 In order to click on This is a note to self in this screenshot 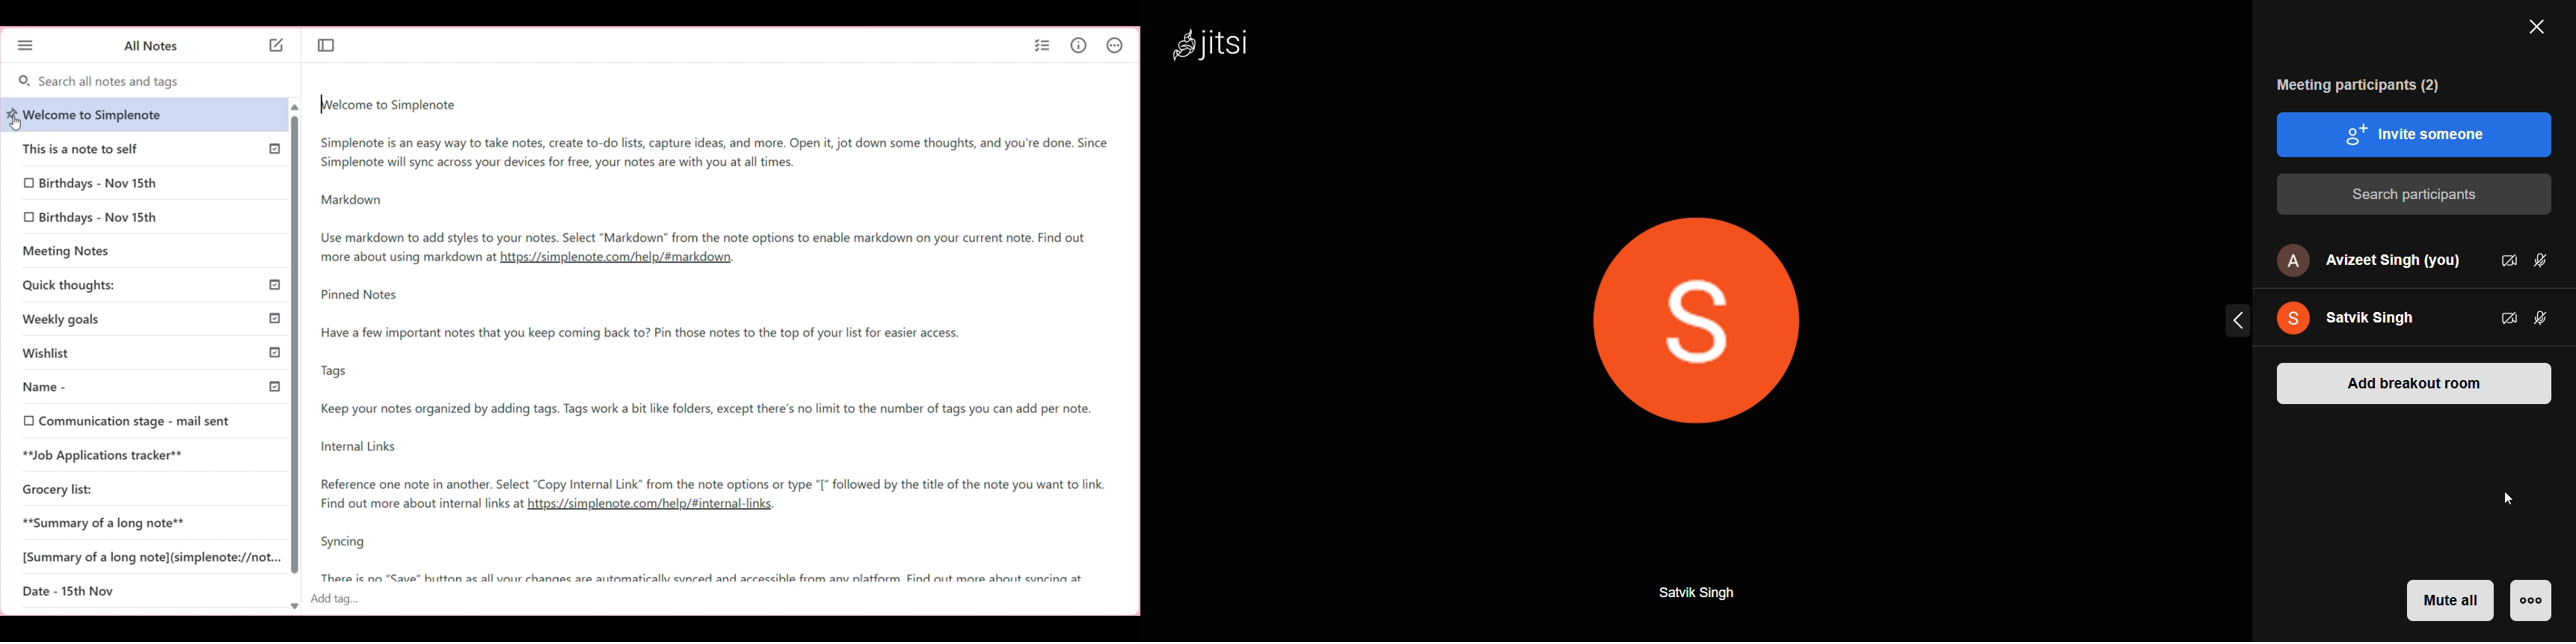, I will do `click(105, 148)`.